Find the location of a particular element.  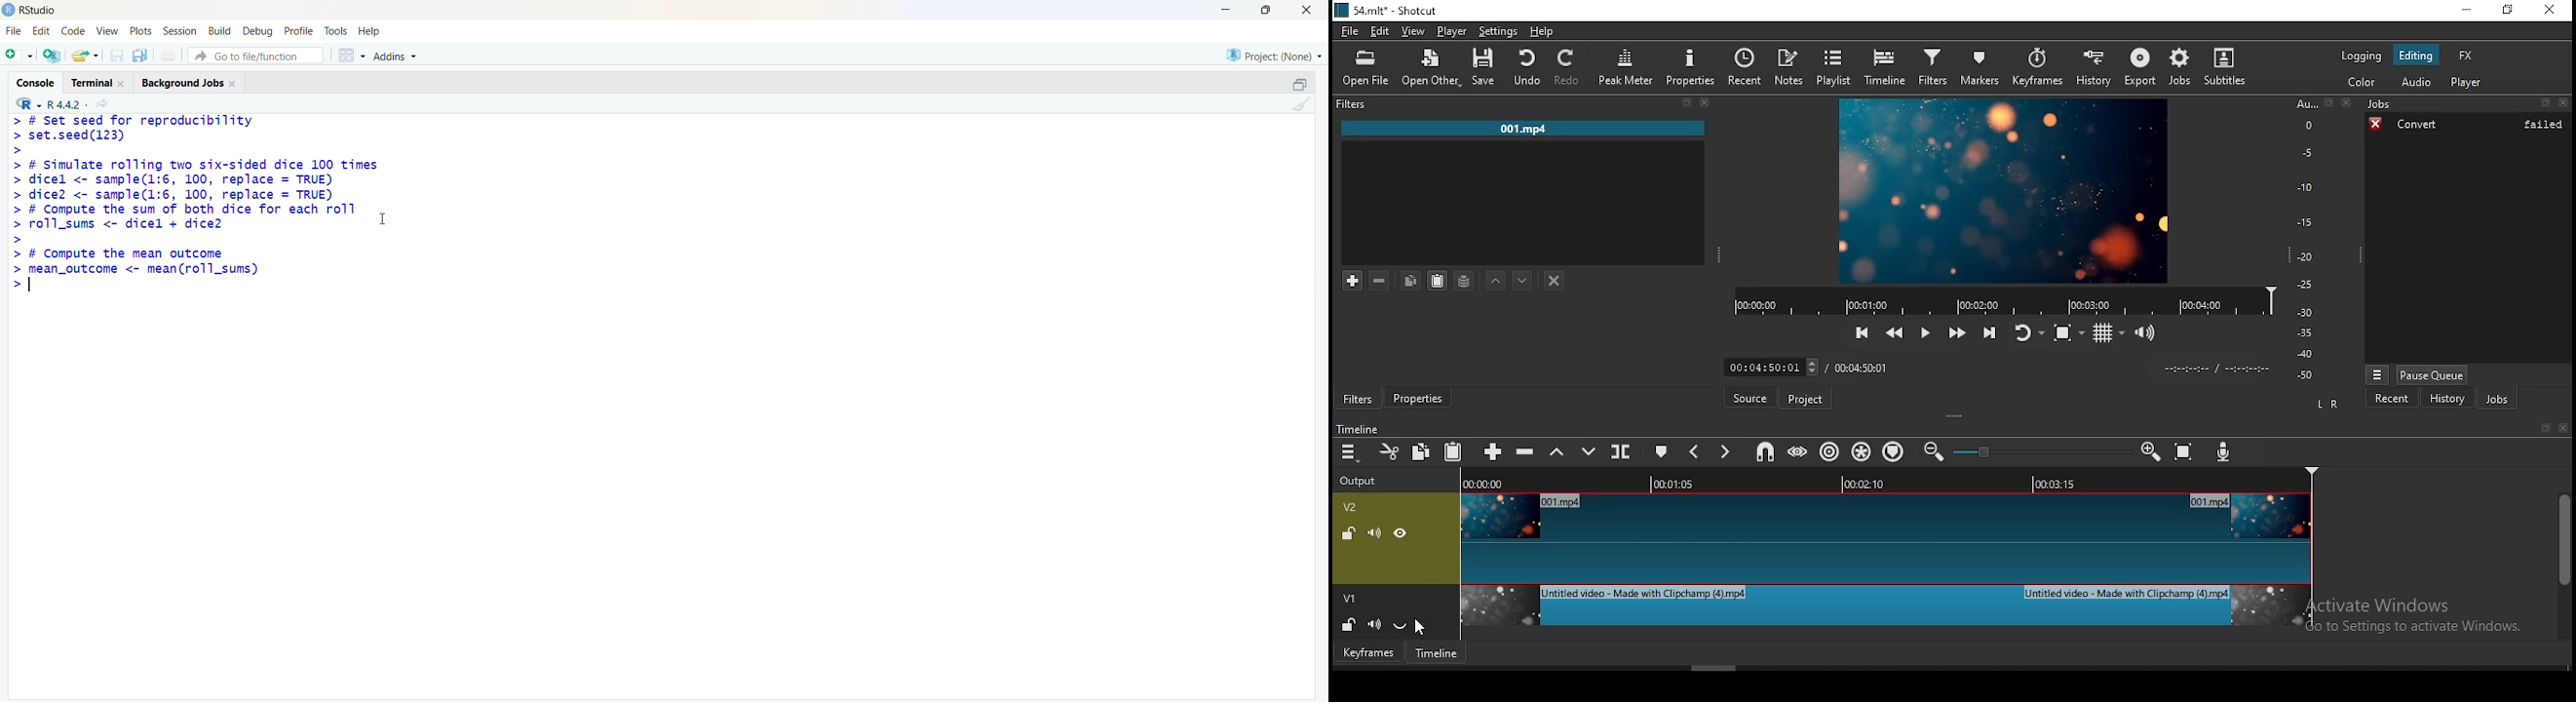

R is located at coordinates (28, 103).